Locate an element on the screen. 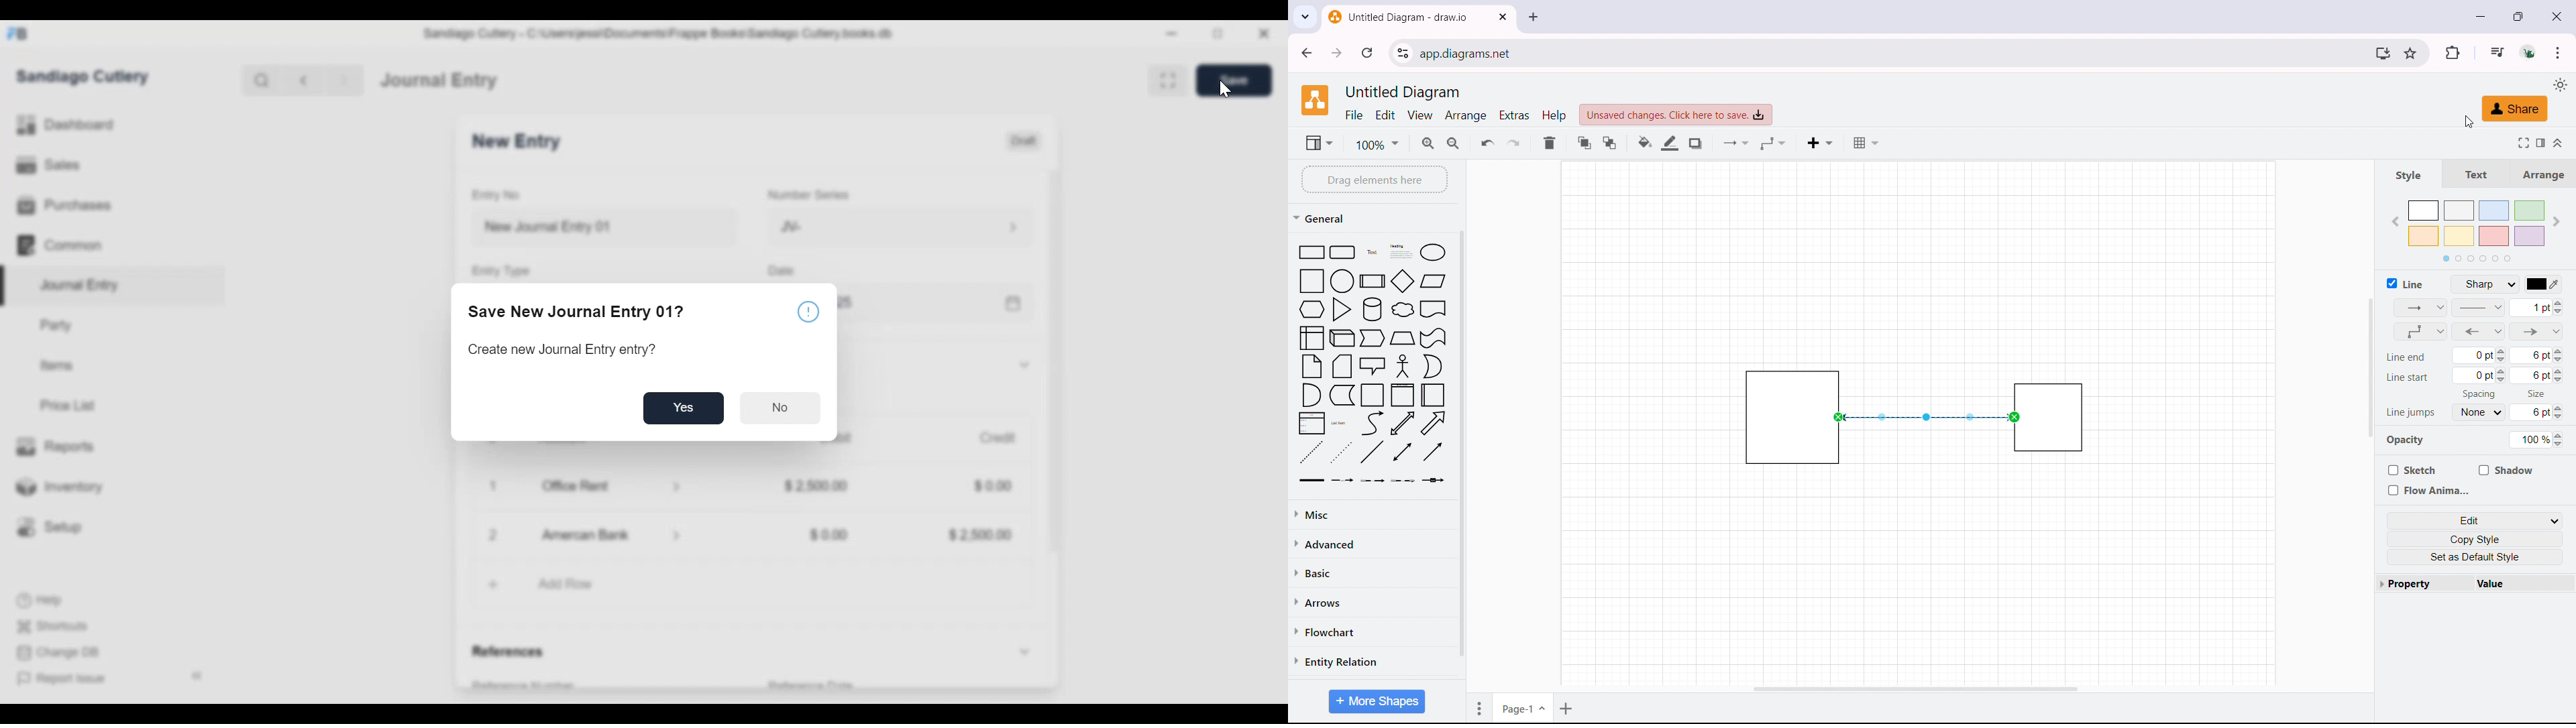 The height and width of the screenshot is (728, 2576). zoom out is located at coordinates (1454, 141).